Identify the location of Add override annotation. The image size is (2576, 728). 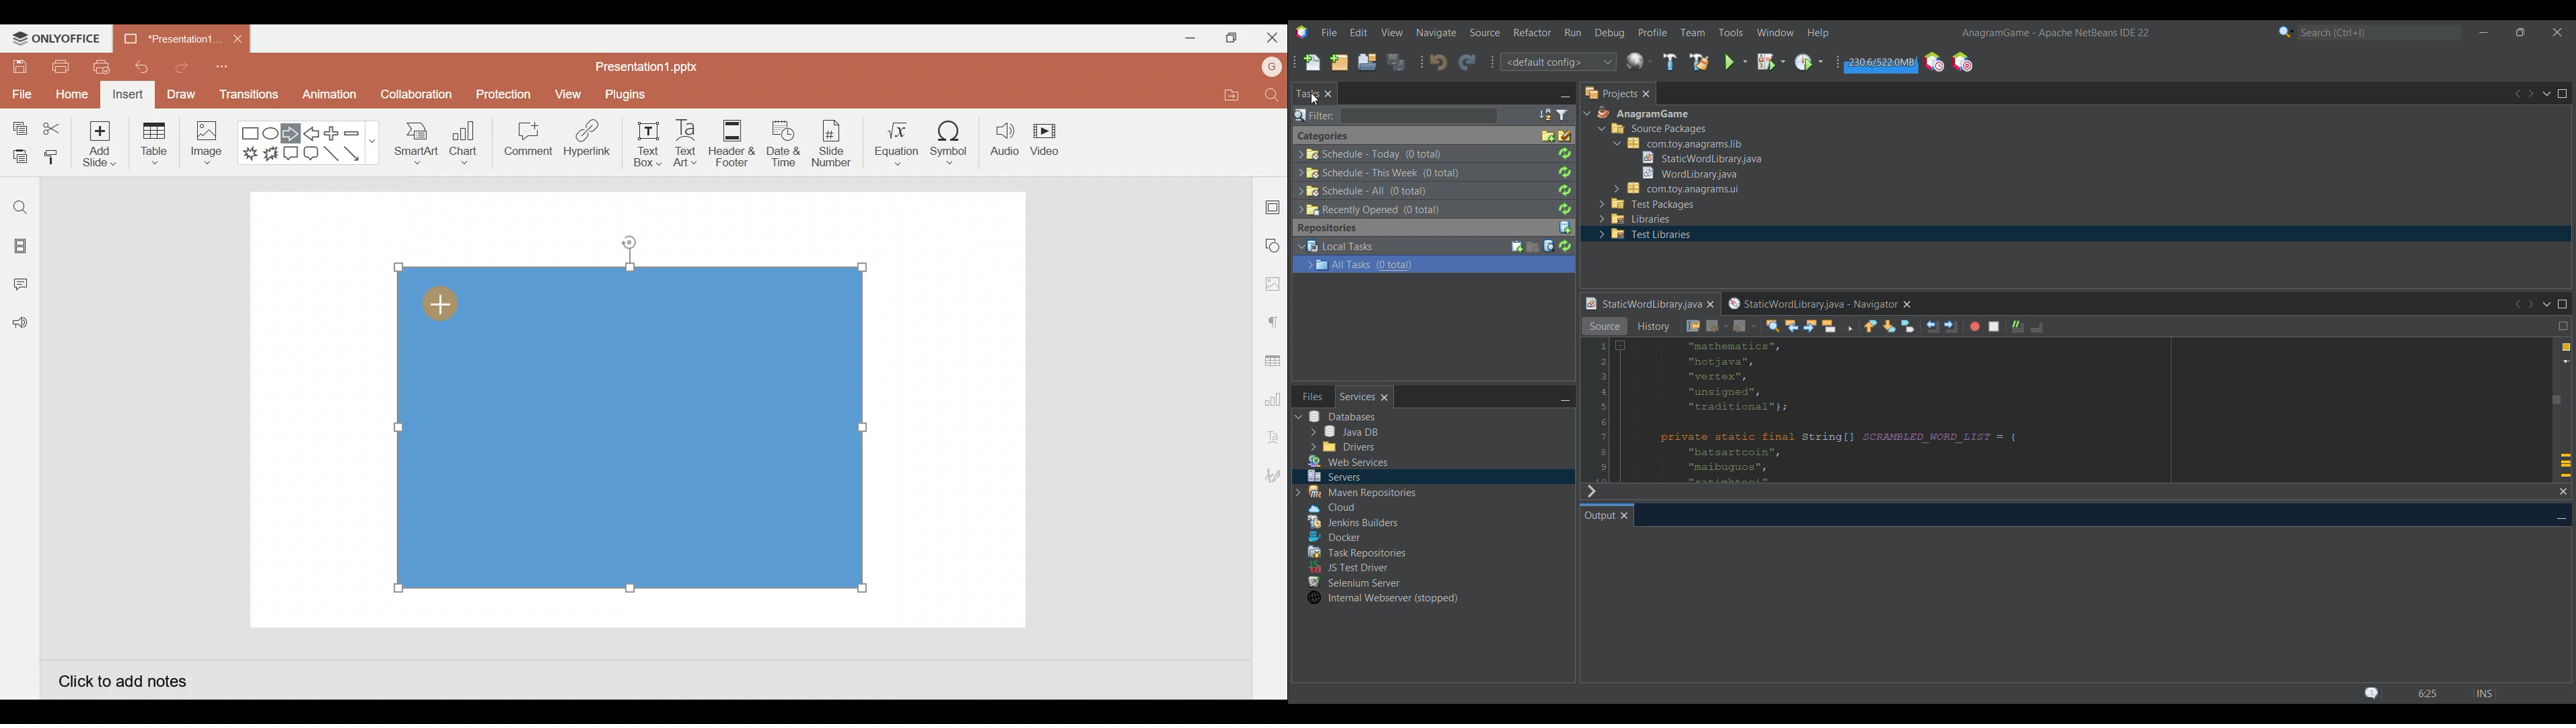
(2565, 466).